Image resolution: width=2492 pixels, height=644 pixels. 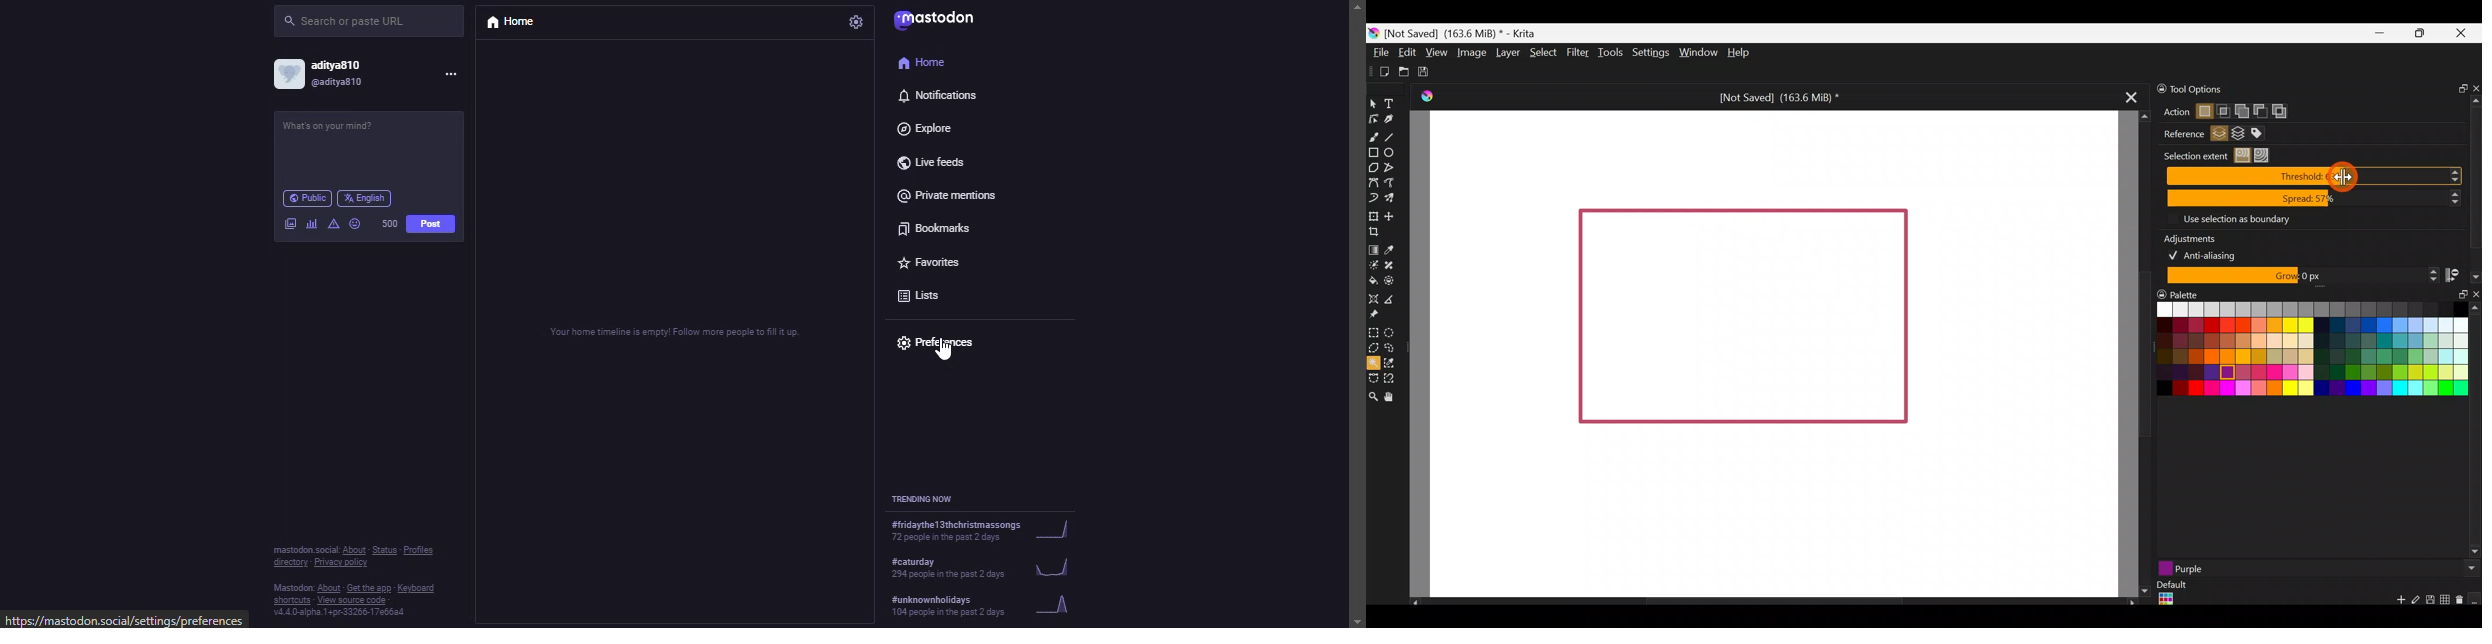 What do you see at coordinates (1542, 52) in the screenshot?
I see `Select` at bounding box center [1542, 52].